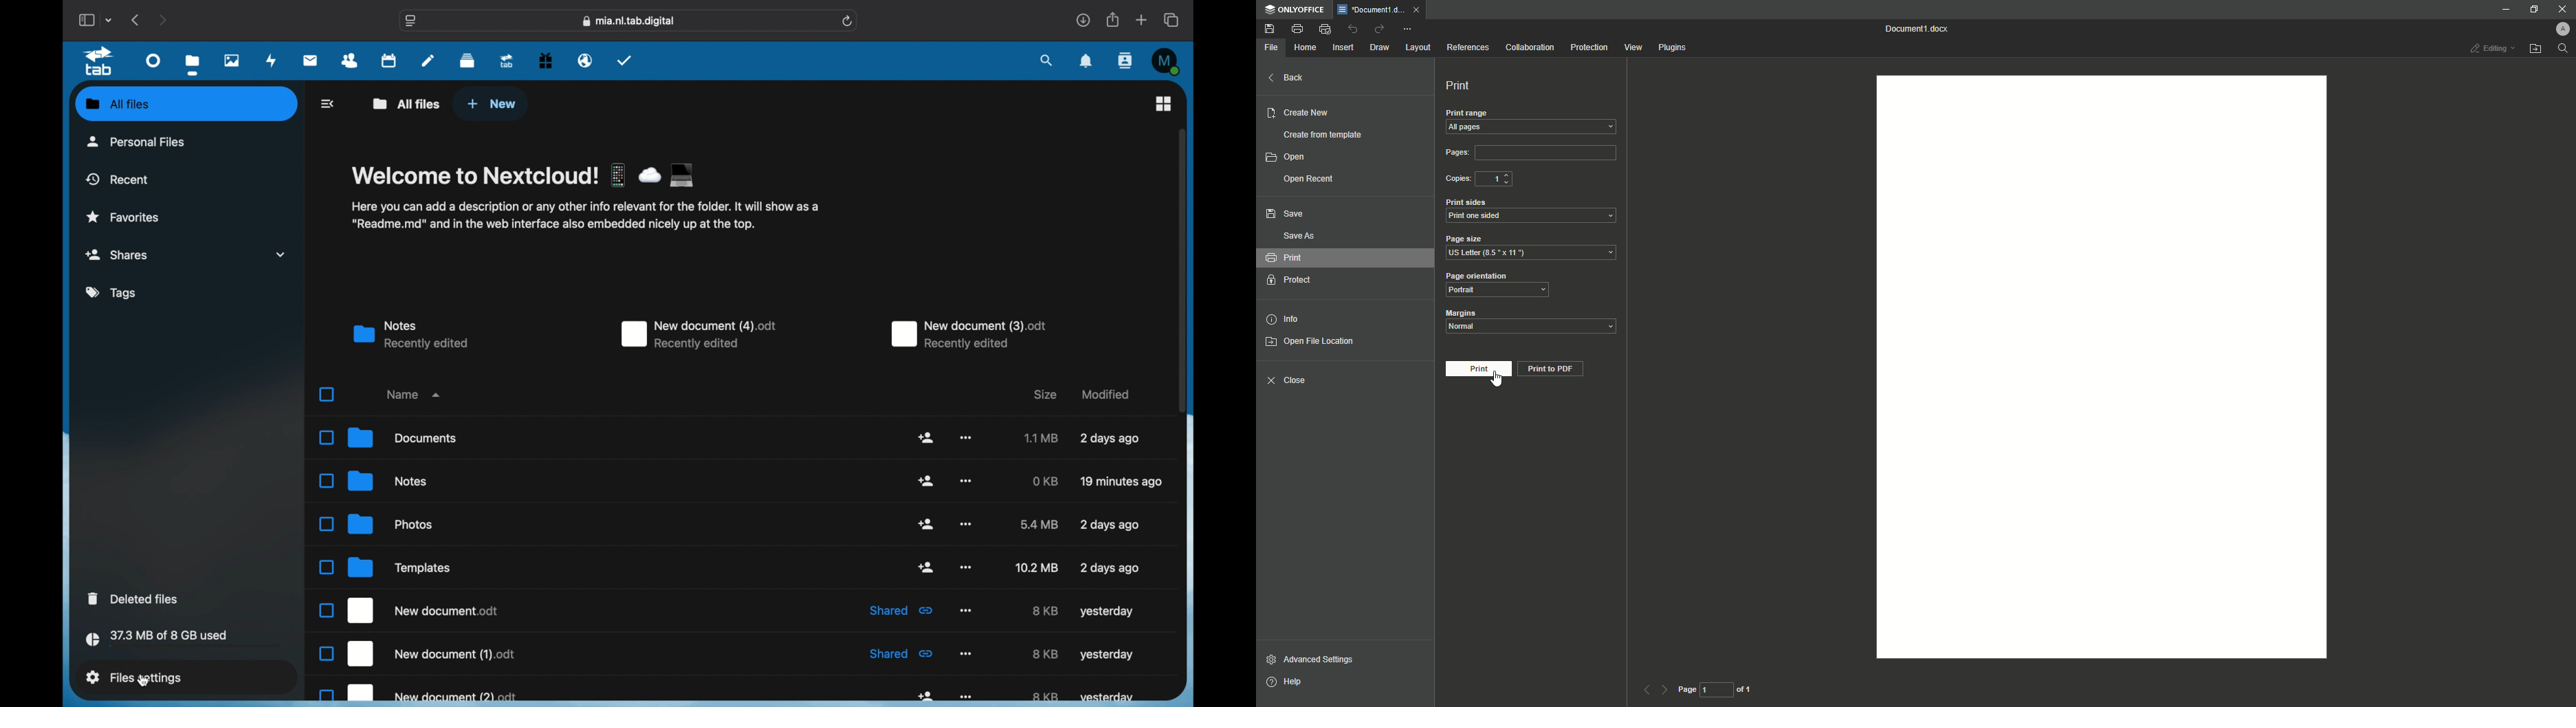 The image size is (2576, 728). I want to click on refresh, so click(848, 22).